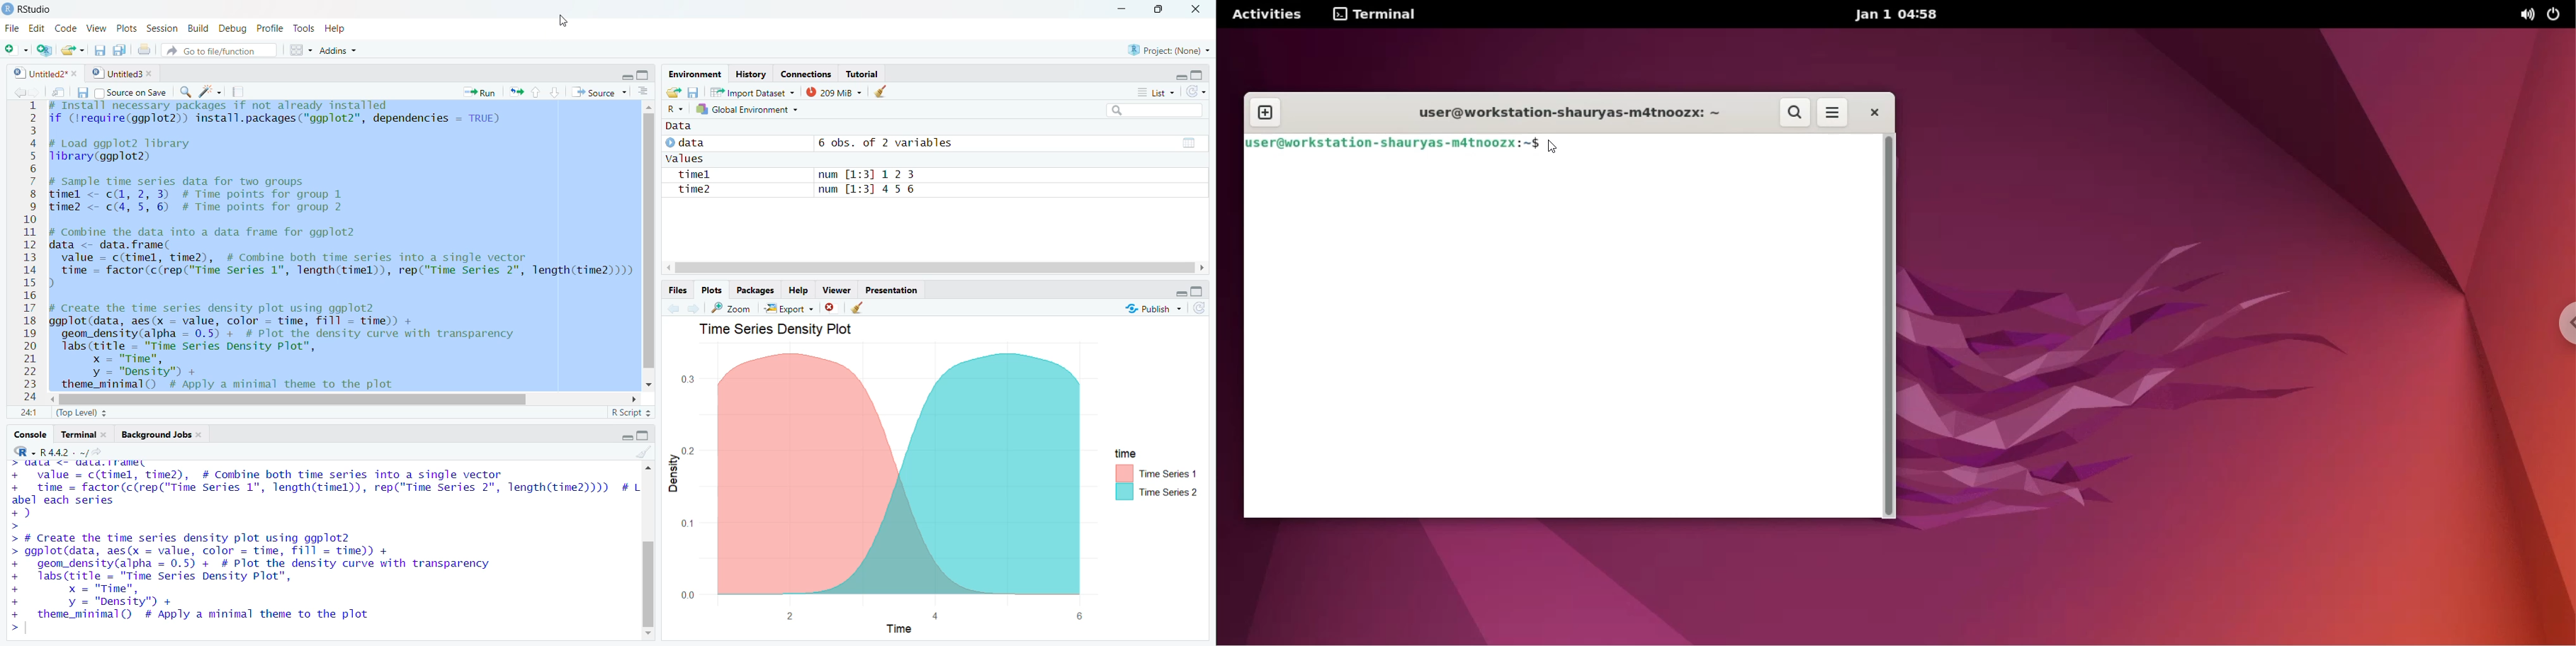 The image size is (2576, 672). I want to click on Maximize, so click(643, 435).